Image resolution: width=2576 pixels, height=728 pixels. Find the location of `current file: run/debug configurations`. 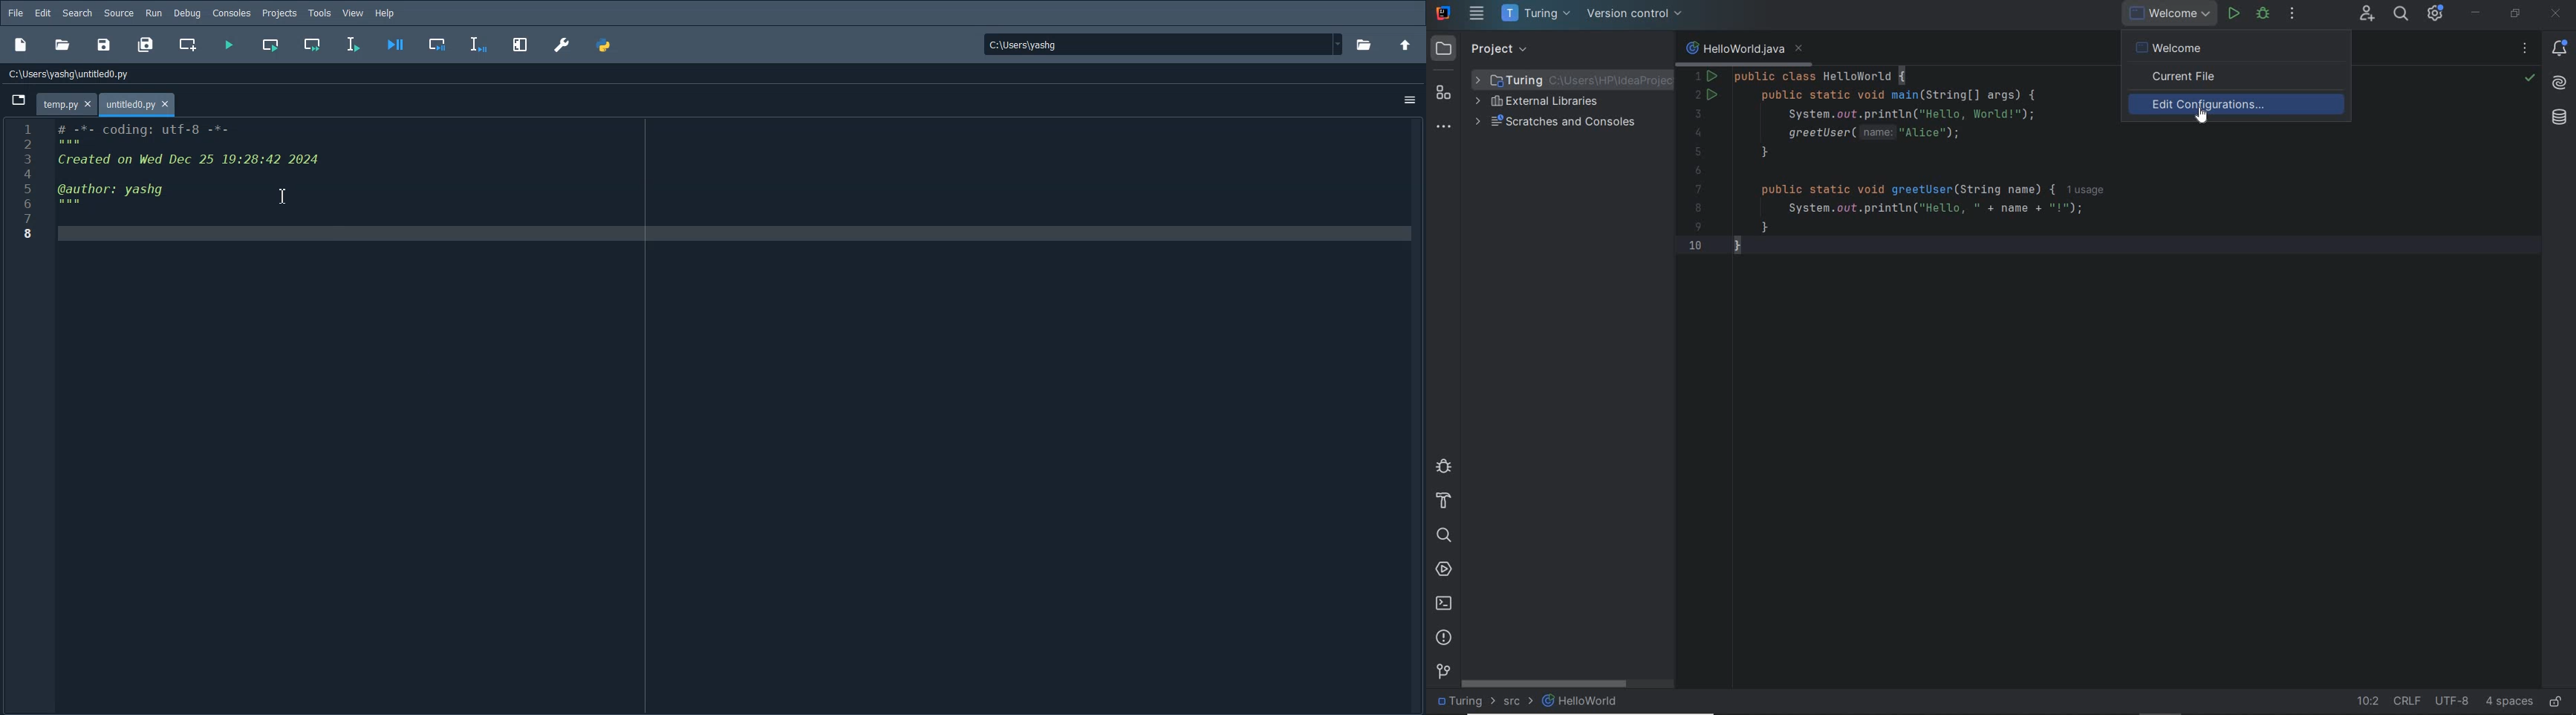

current file: run/debug configurations is located at coordinates (2168, 14).